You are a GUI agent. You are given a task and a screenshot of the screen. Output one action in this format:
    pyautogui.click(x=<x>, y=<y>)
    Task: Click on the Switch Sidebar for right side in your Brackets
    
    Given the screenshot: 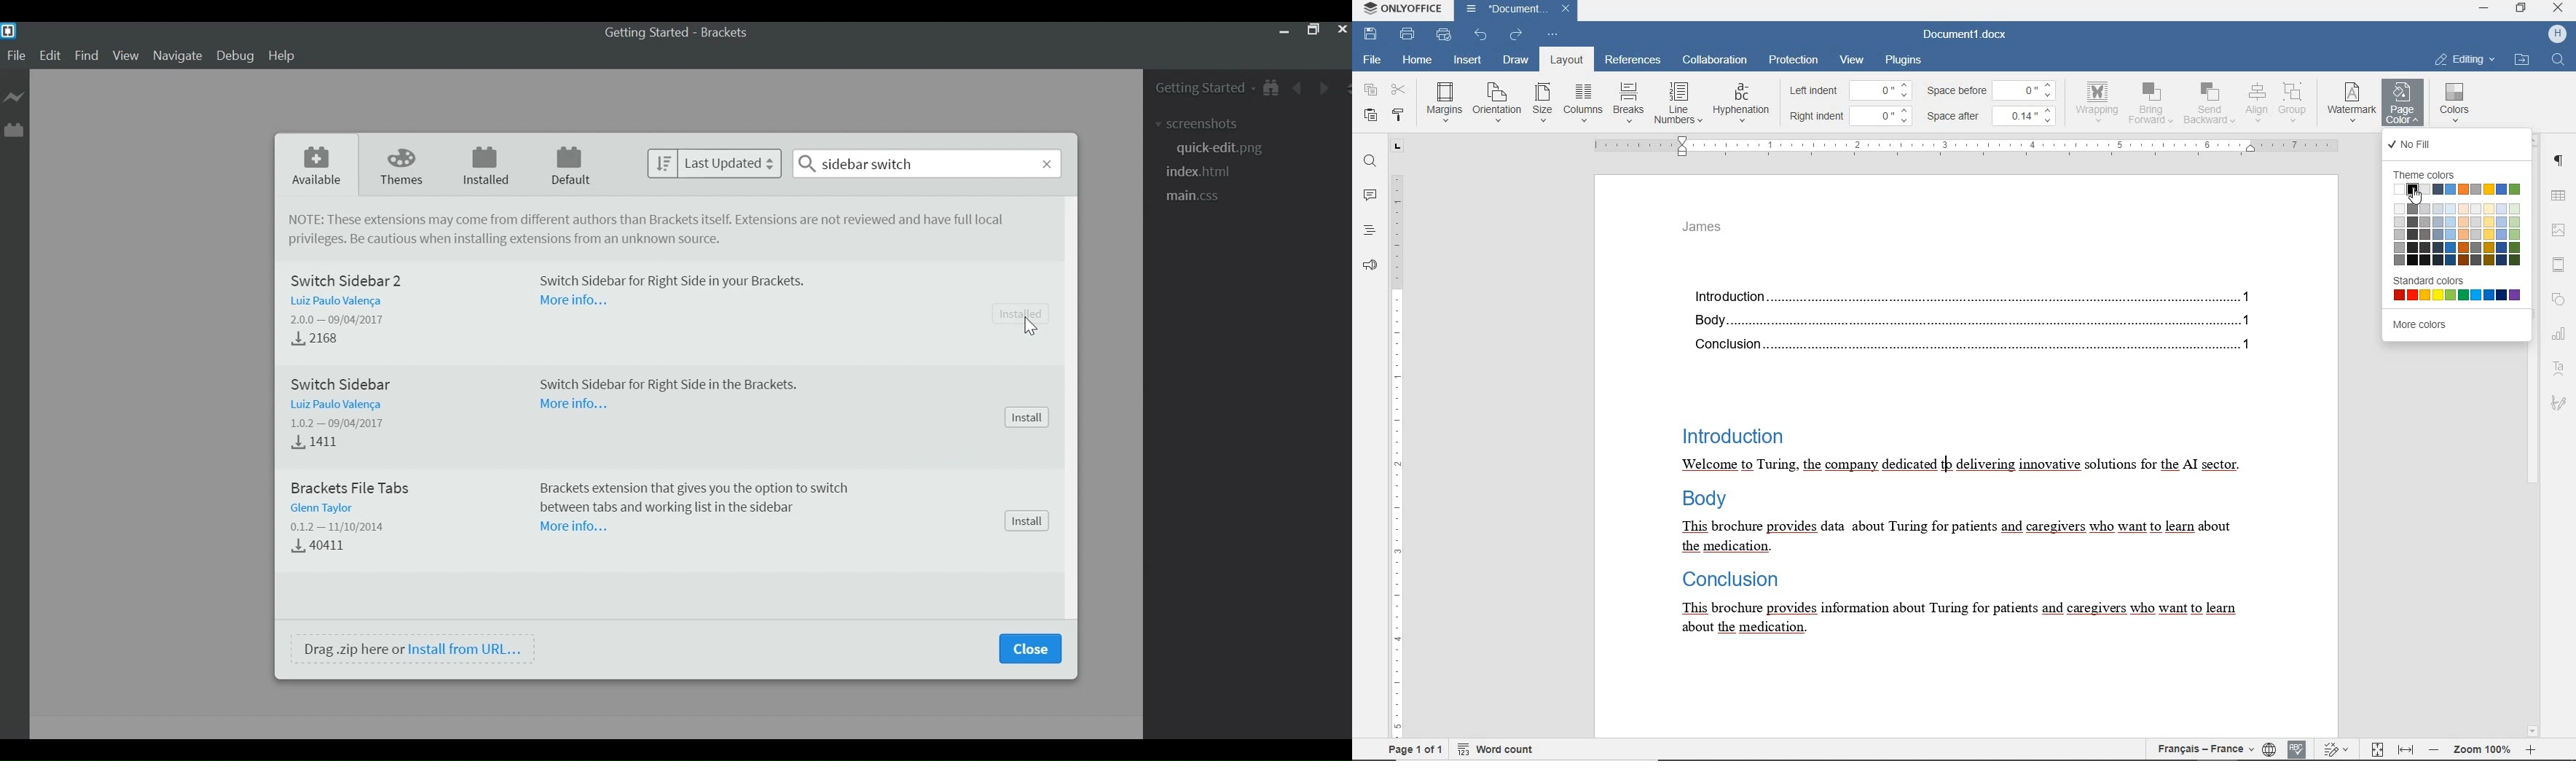 What is the action you would take?
    pyautogui.click(x=668, y=283)
    